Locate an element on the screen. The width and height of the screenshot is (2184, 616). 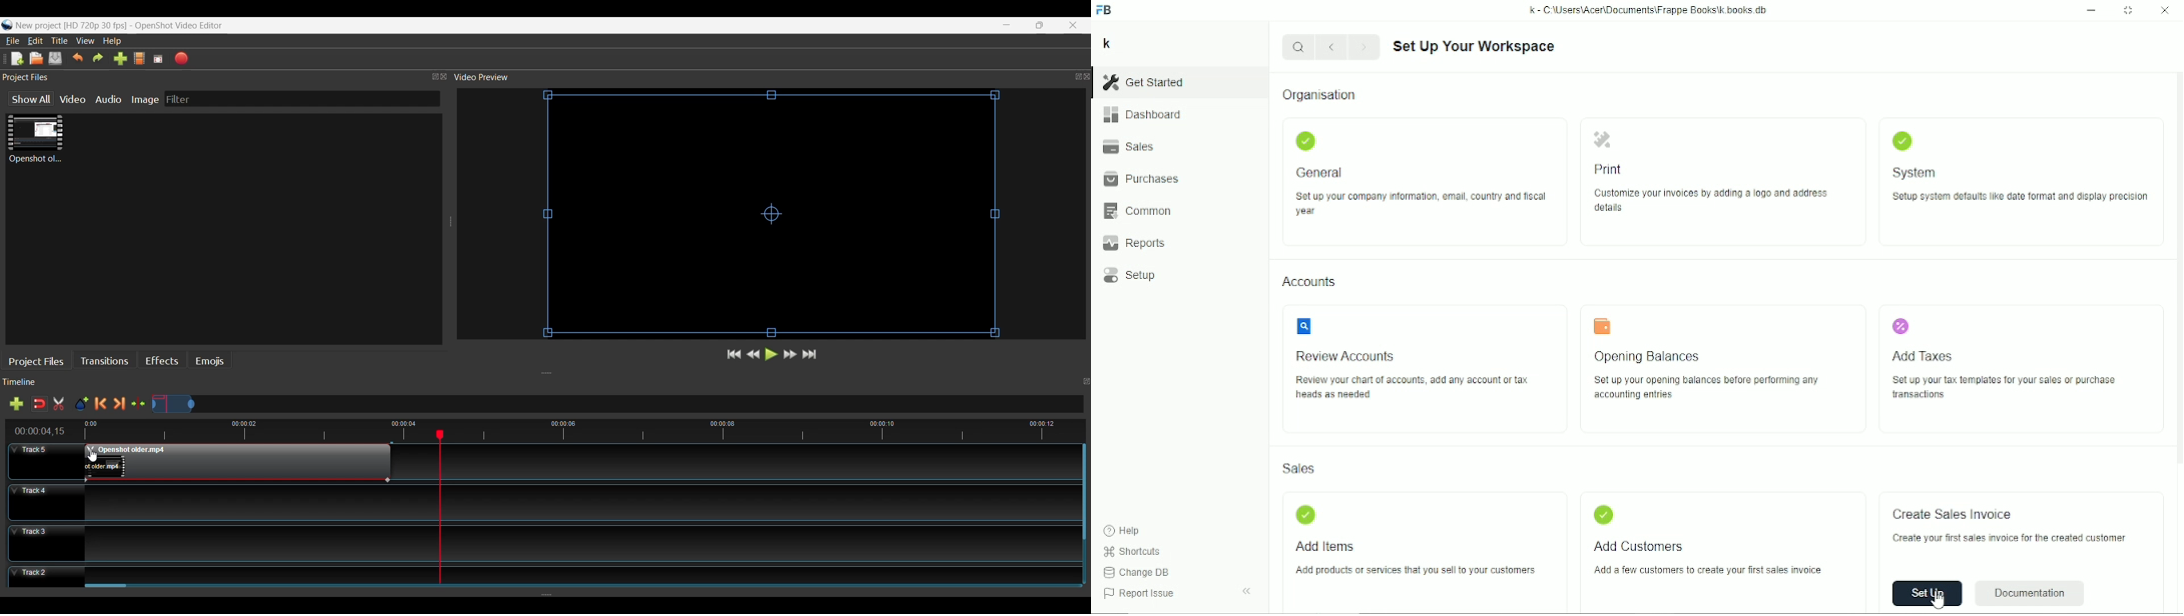
General  Set up your company information, email, country and fiscal year. is located at coordinates (1418, 176).